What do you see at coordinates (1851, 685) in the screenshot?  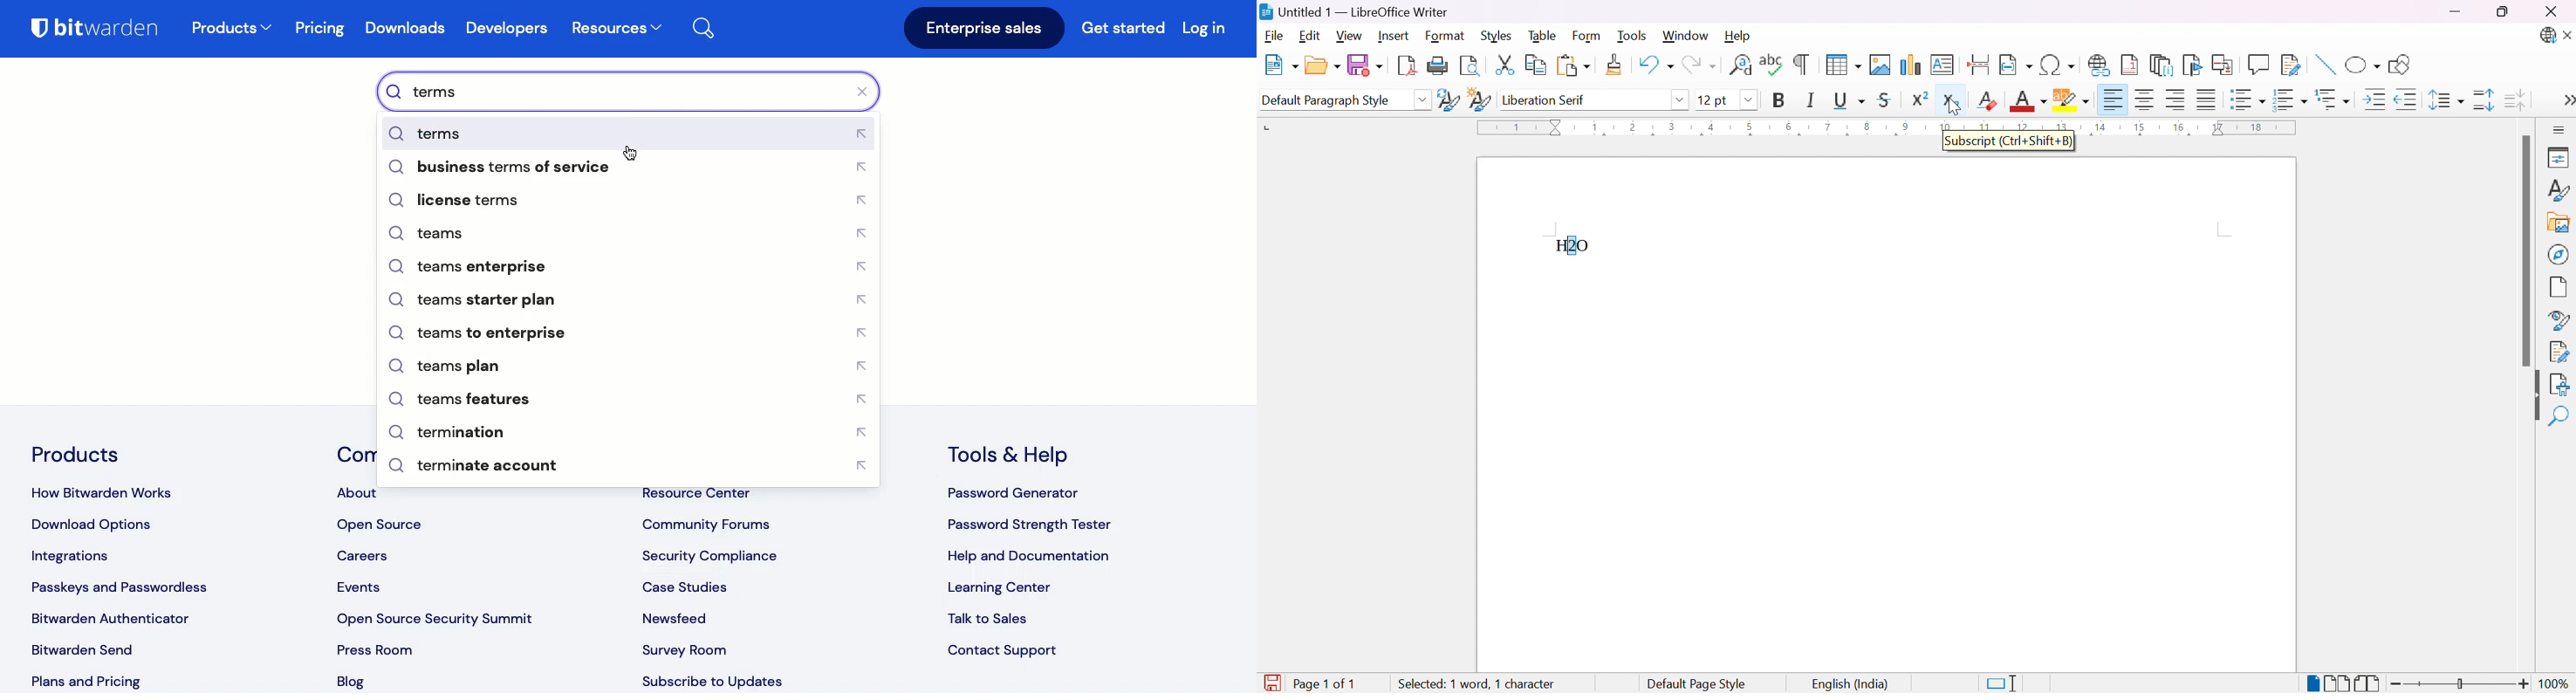 I see `English (India)` at bounding box center [1851, 685].